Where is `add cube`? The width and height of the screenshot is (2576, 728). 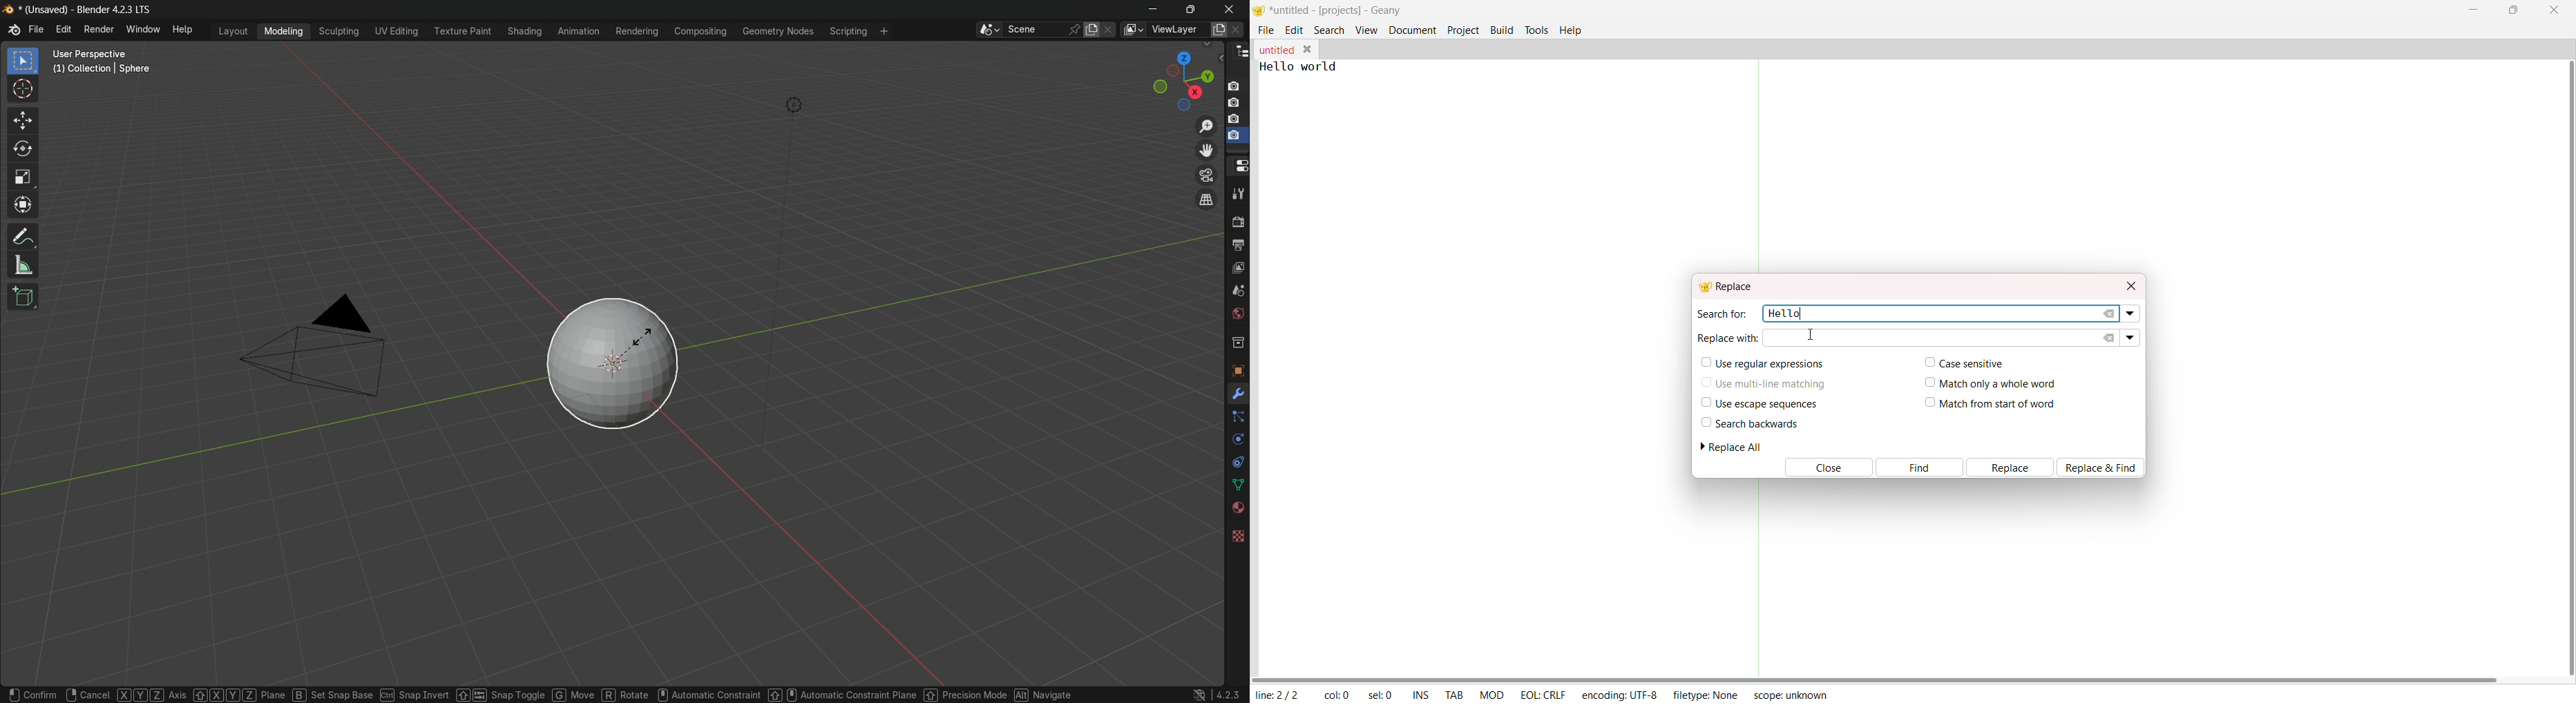
add cube is located at coordinates (23, 296).